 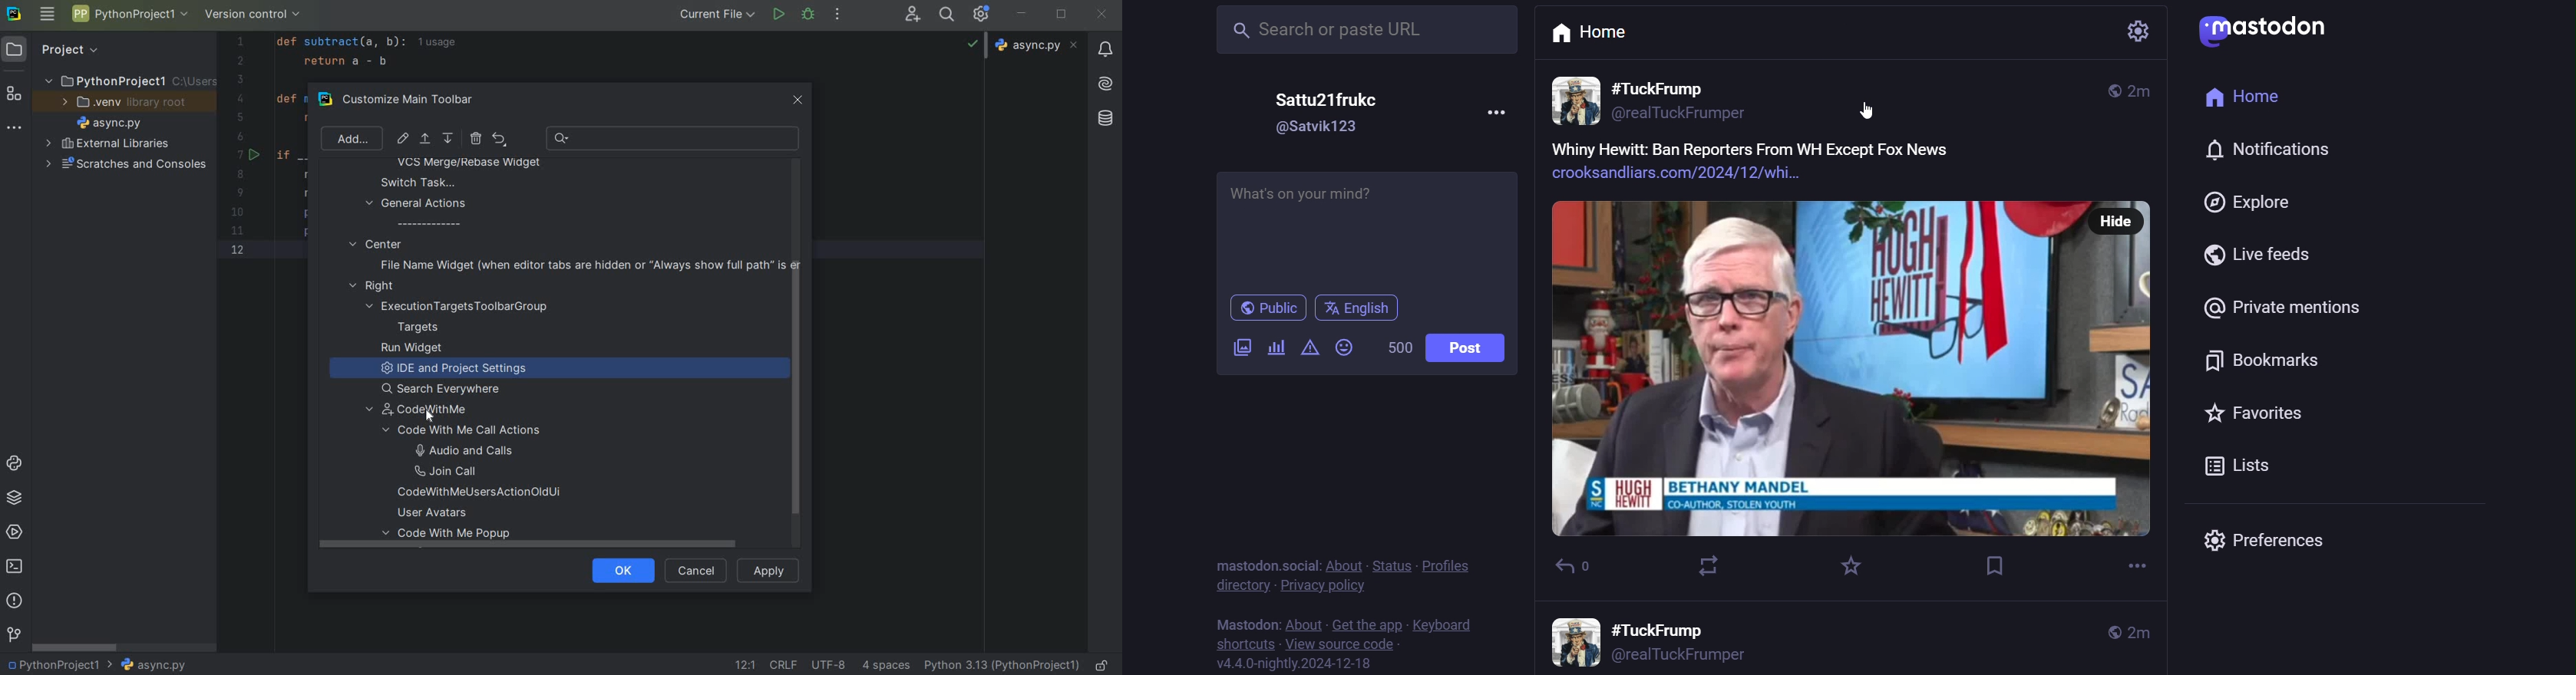 What do you see at coordinates (1309, 350) in the screenshot?
I see `content warning` at bounding box center [1309, 350].